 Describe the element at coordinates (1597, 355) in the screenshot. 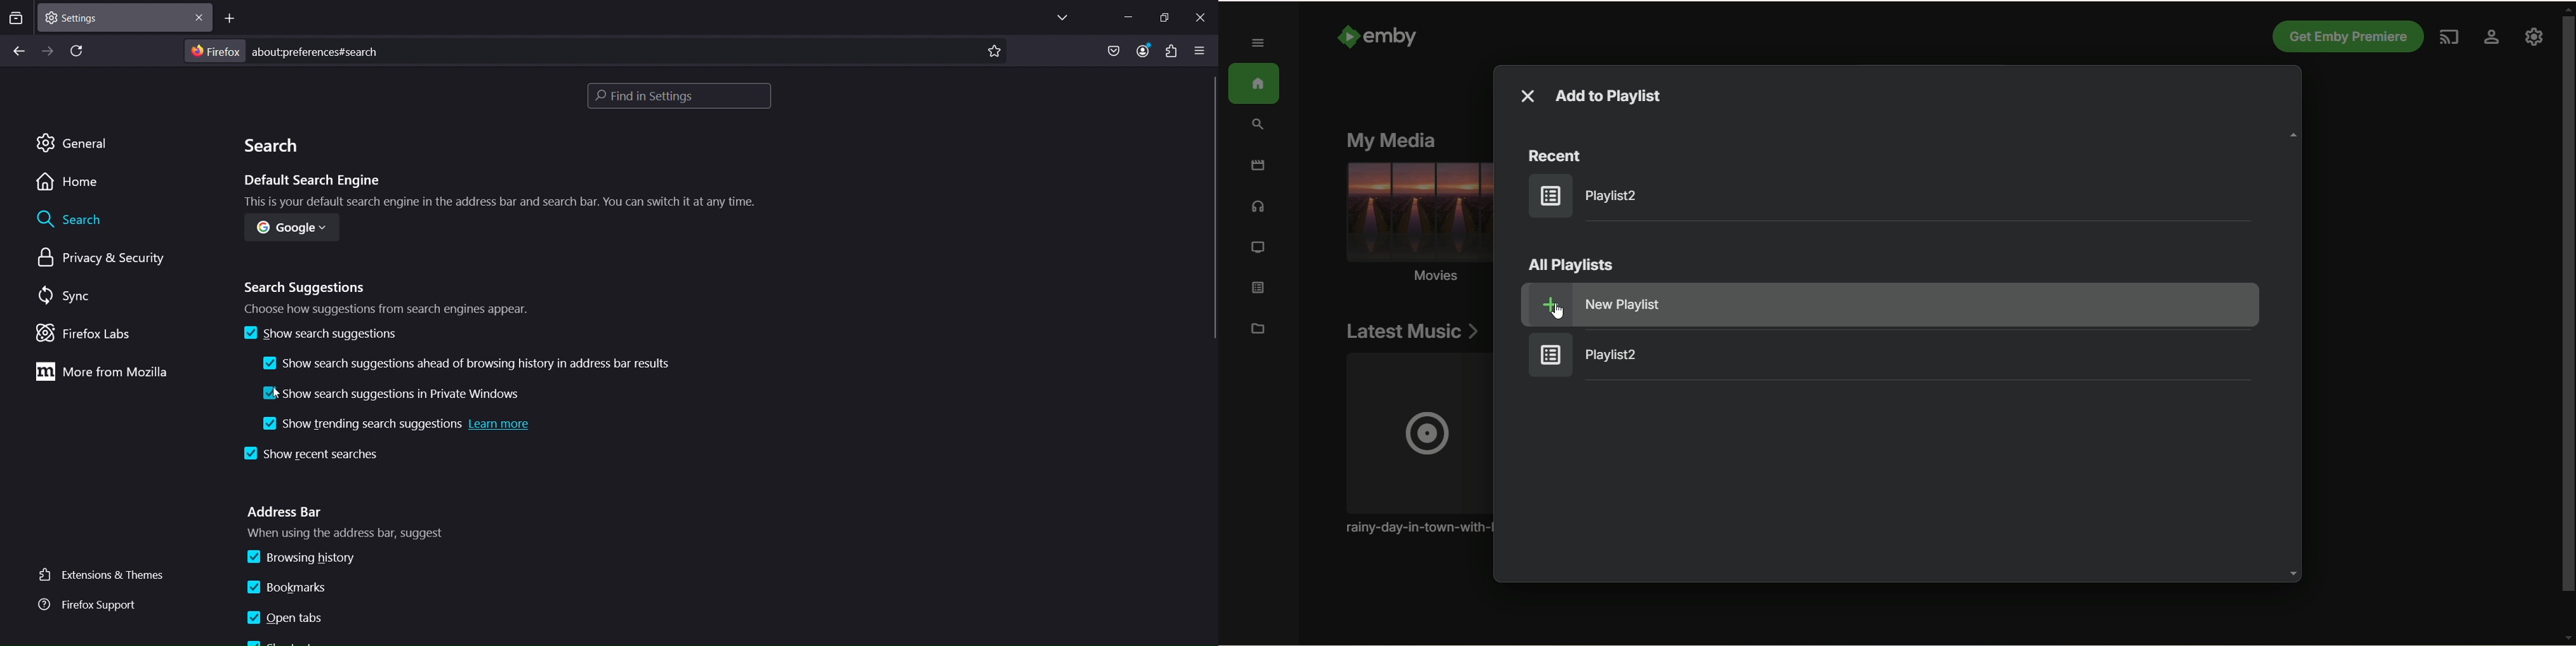

I see `playlist` at that location.